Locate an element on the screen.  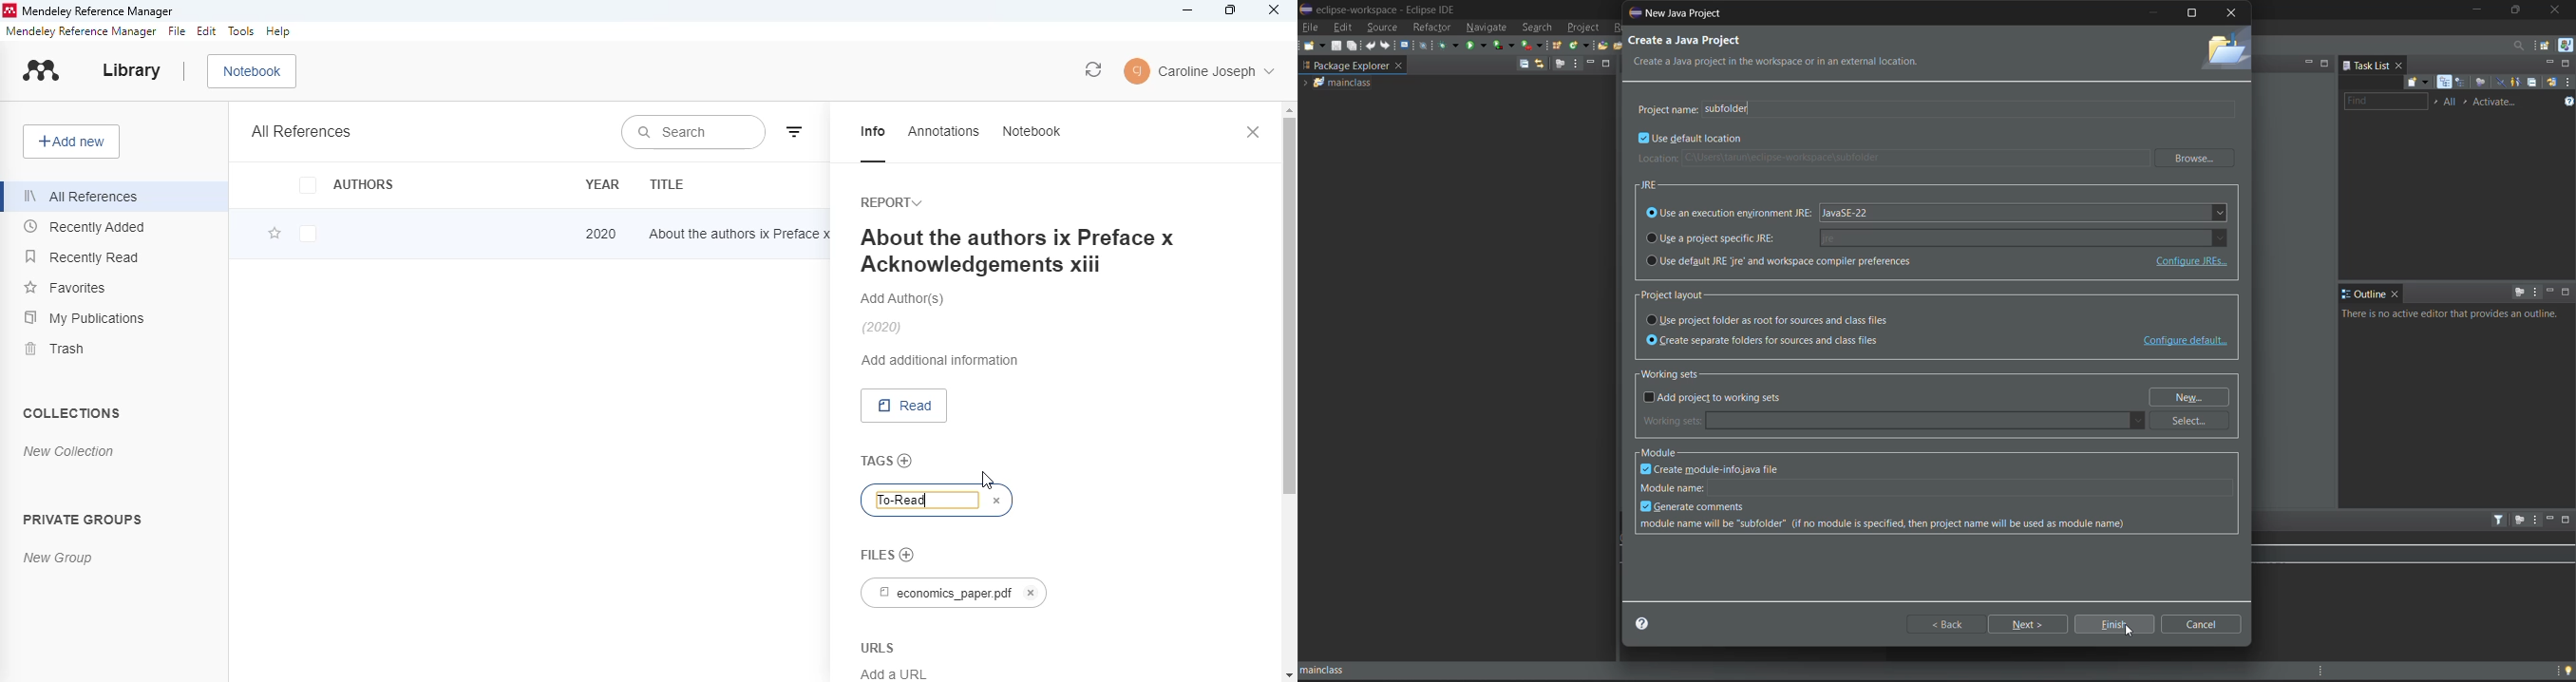
view menu is located at coordinates (2535, 520).